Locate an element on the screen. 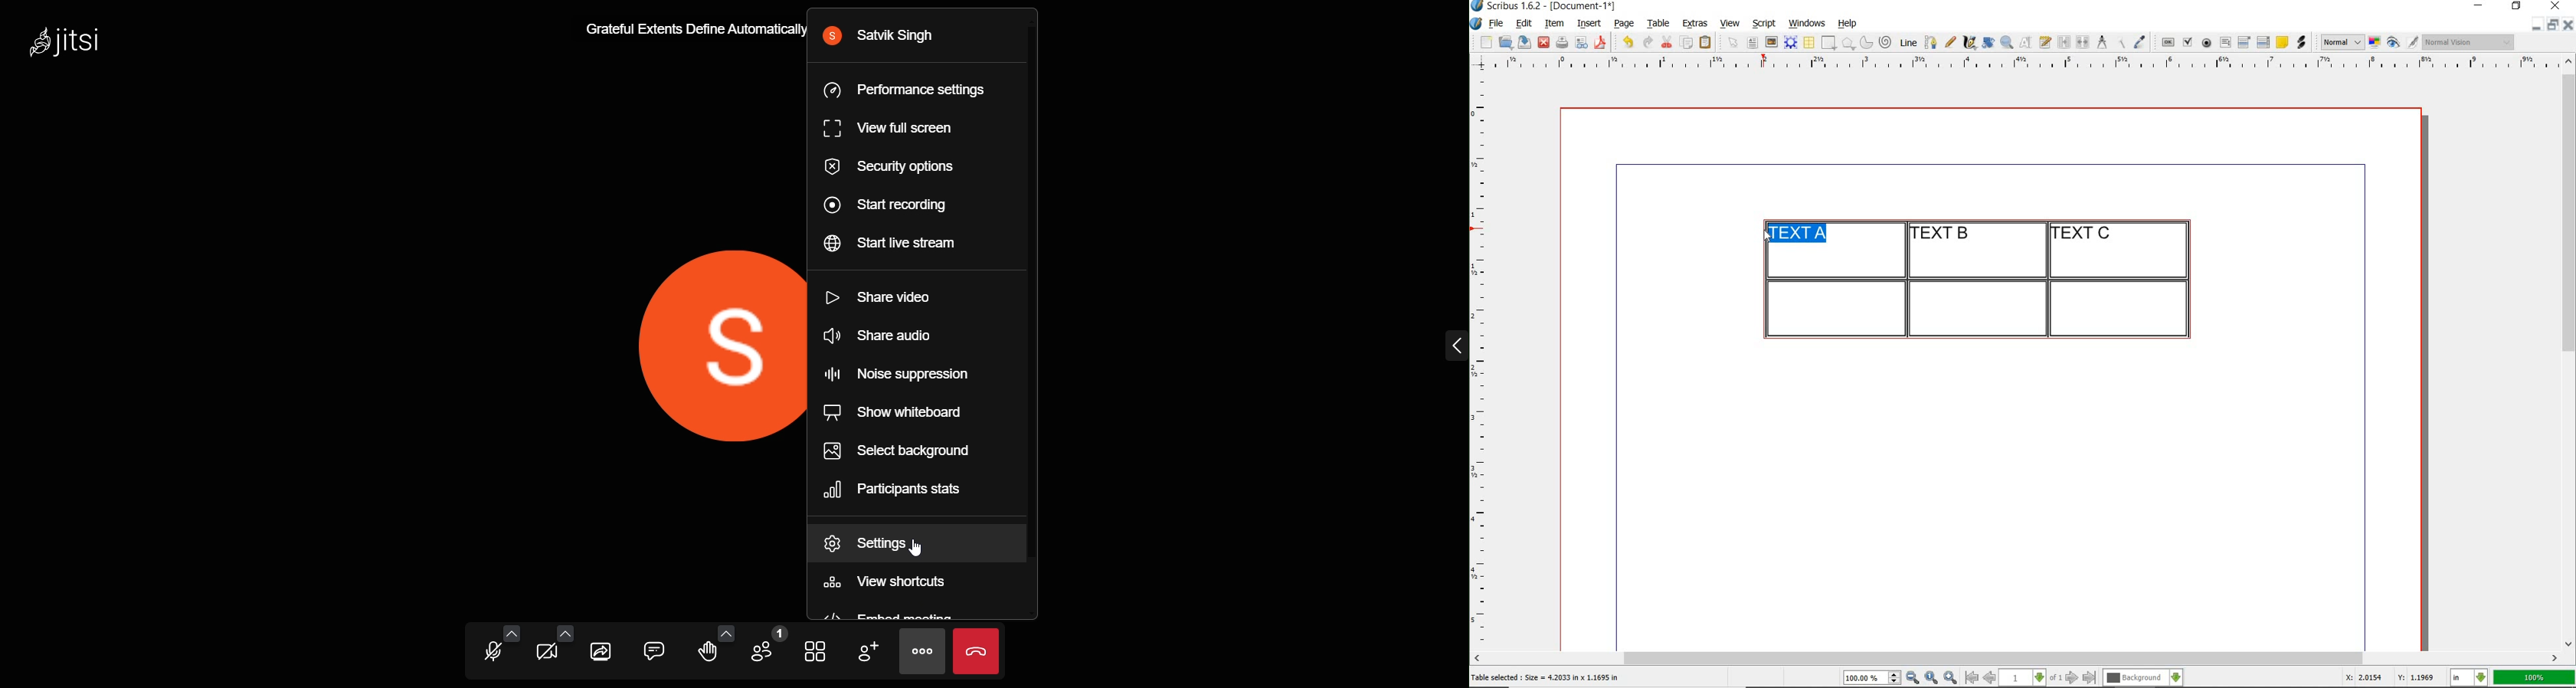 The image size is (2576, 700). pdf check box is located at coordinates (2187, 43).